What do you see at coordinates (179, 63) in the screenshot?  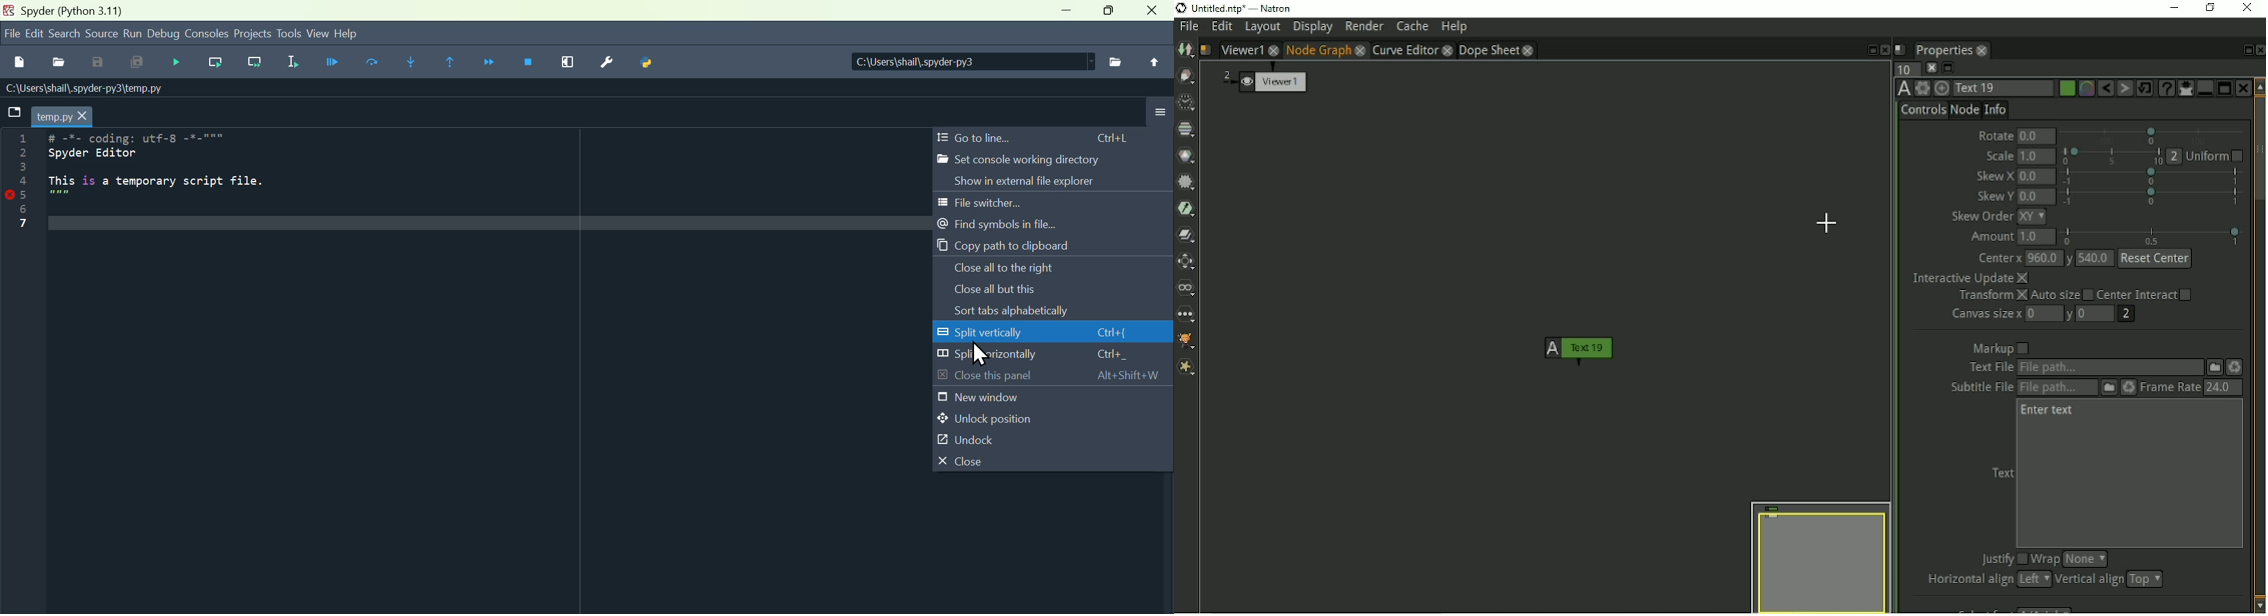 I see `Debug file` at bounding box center [179, 63].